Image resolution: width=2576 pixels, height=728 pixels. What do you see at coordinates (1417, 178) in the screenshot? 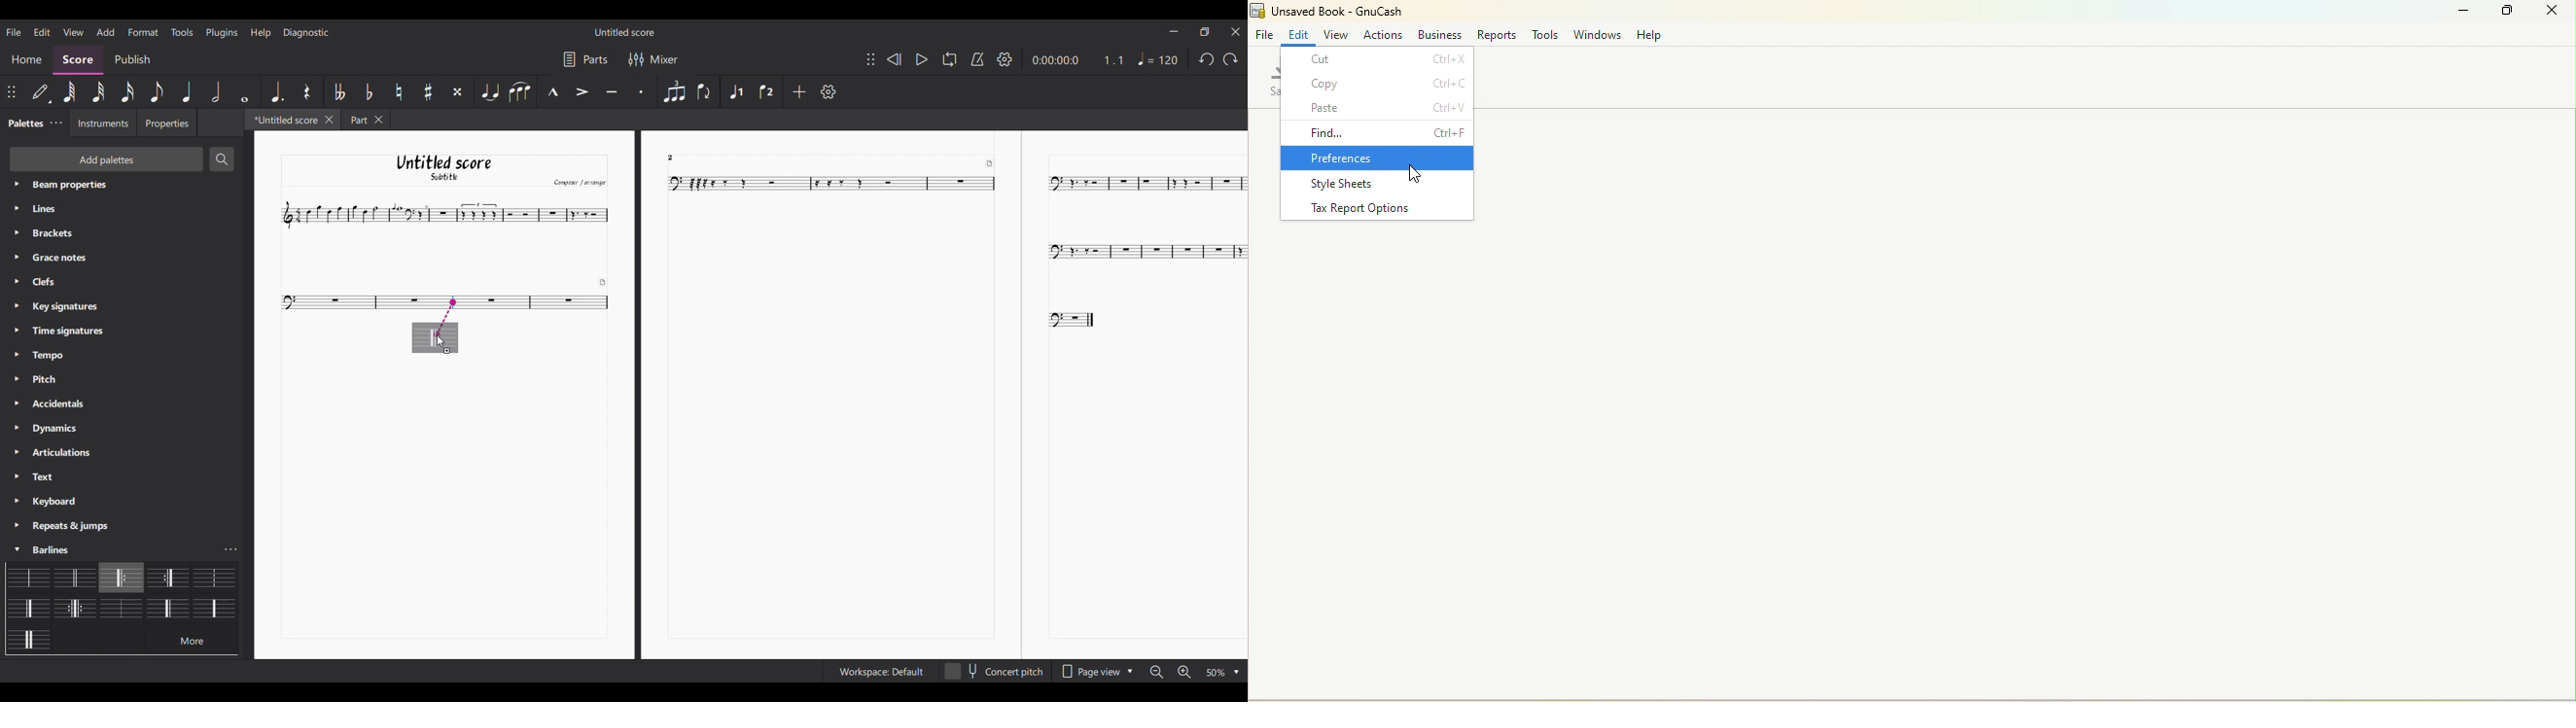
I see `cursor` at bounding box center [1417, 178].